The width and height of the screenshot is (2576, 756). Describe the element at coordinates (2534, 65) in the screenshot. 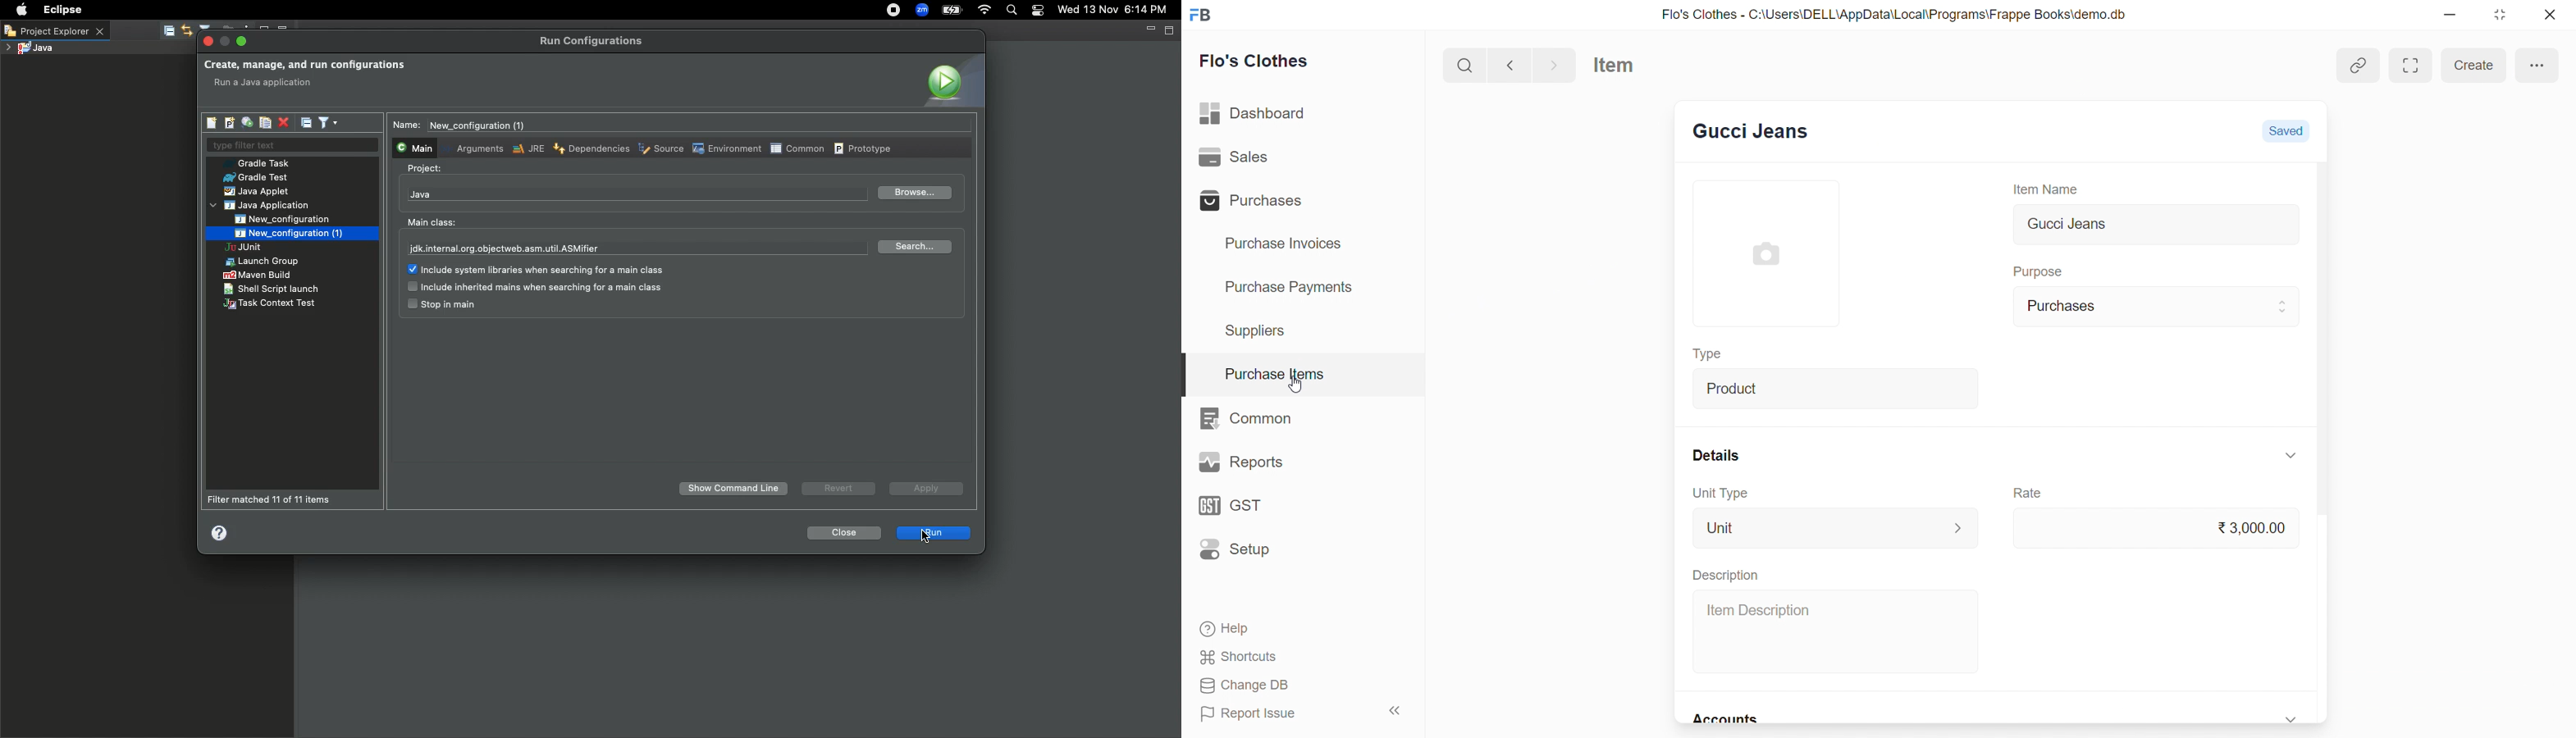

I see `more options` at that location.